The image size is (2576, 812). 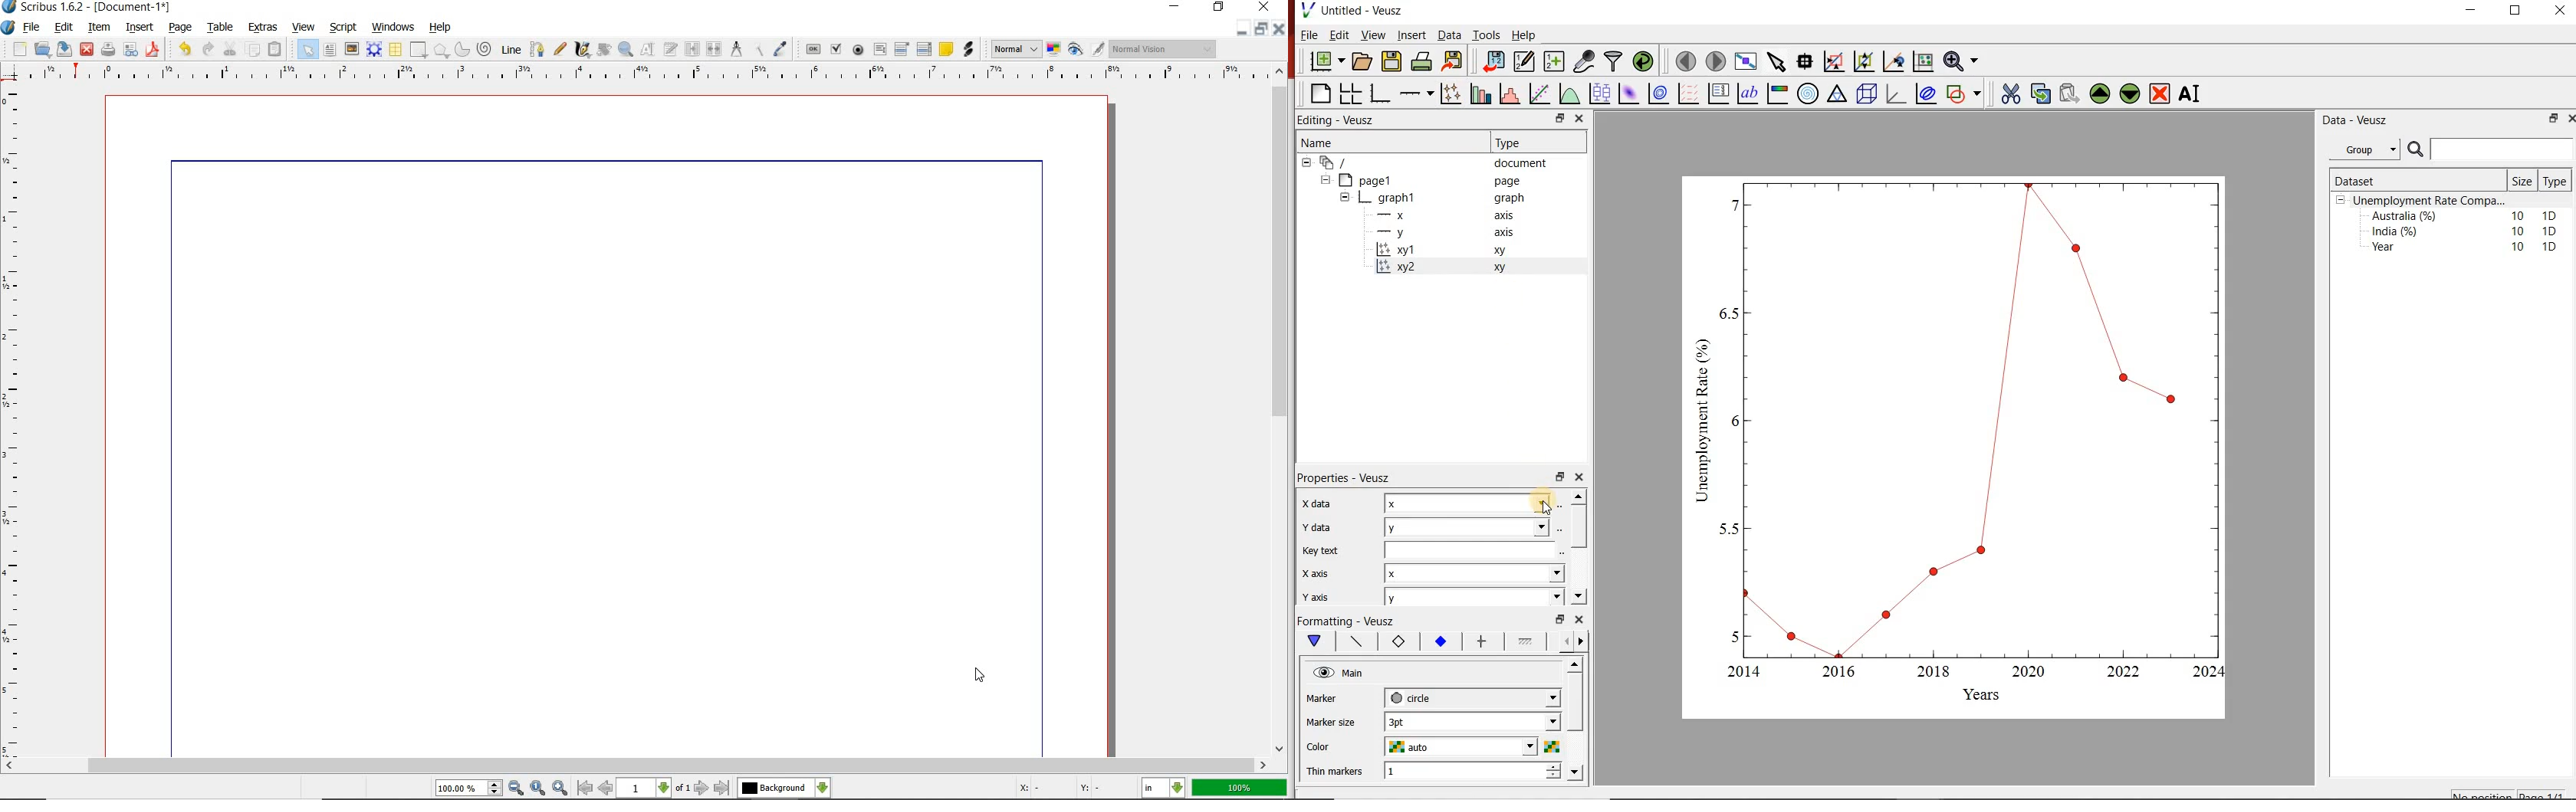 What do you see at coordinates (504, 788) in the screenshot?
I see `zoom in/zoom to/zoom out` at bounding box center [504, 788].